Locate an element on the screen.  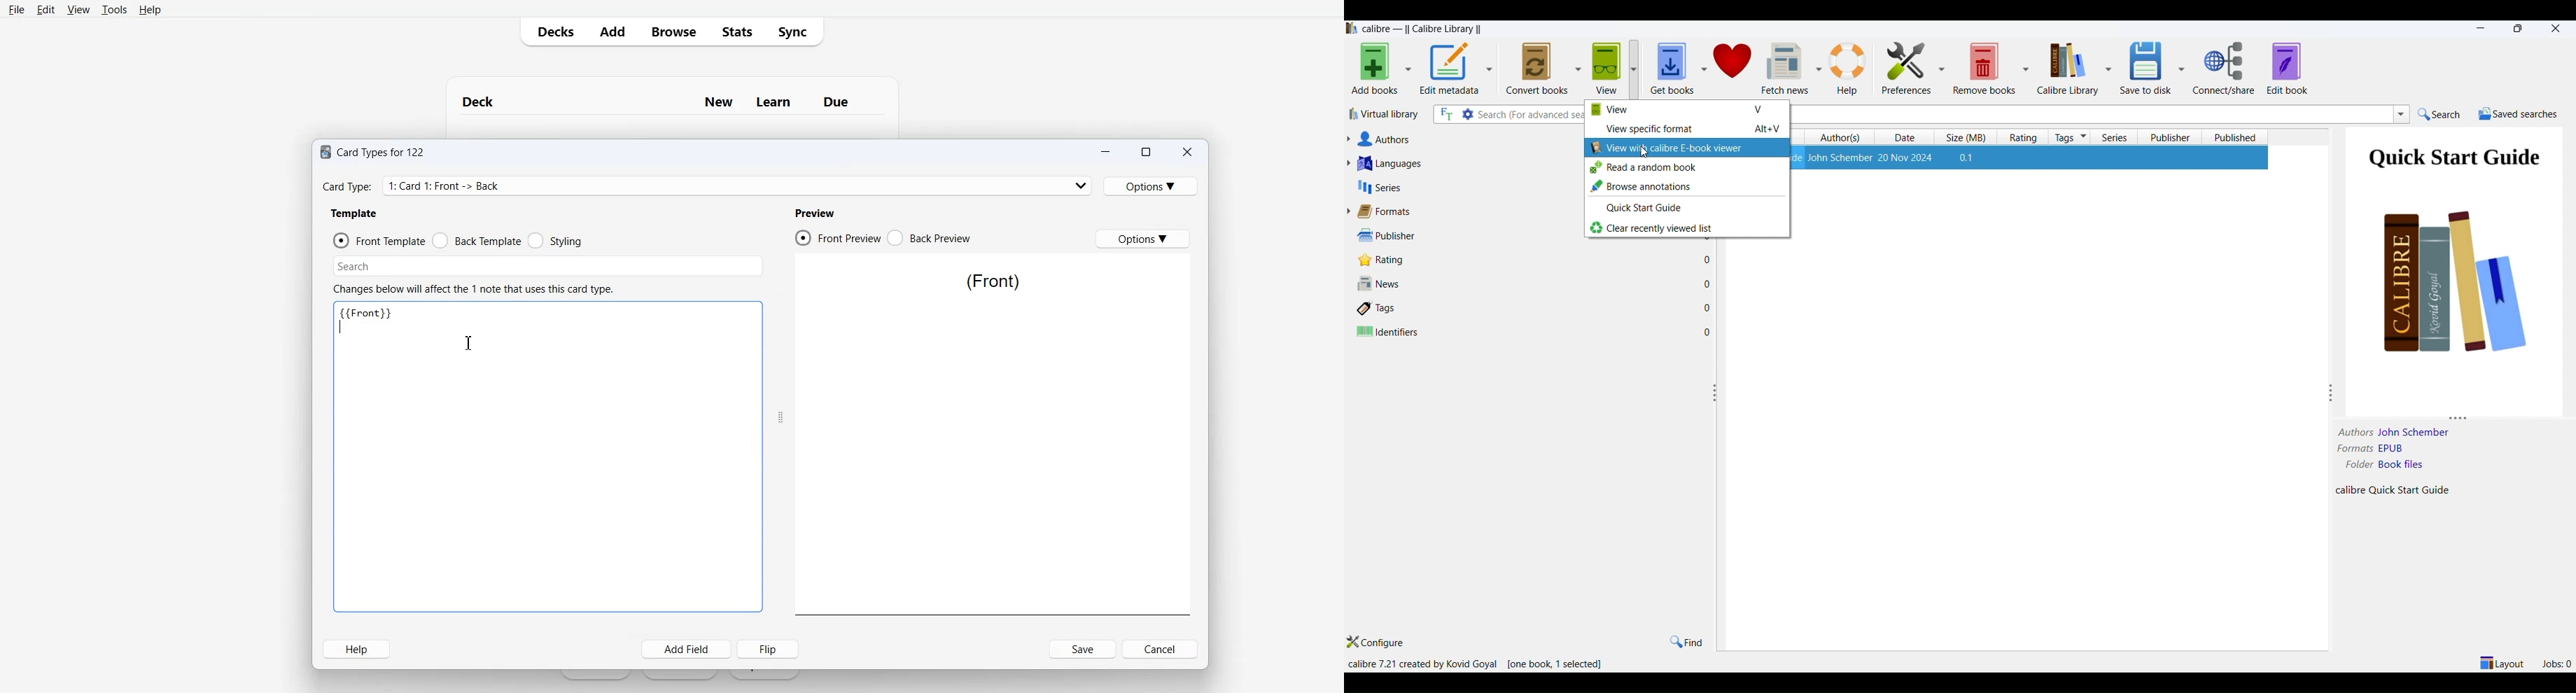
convert books options dropdown button is located at coordinates (1577, 67).